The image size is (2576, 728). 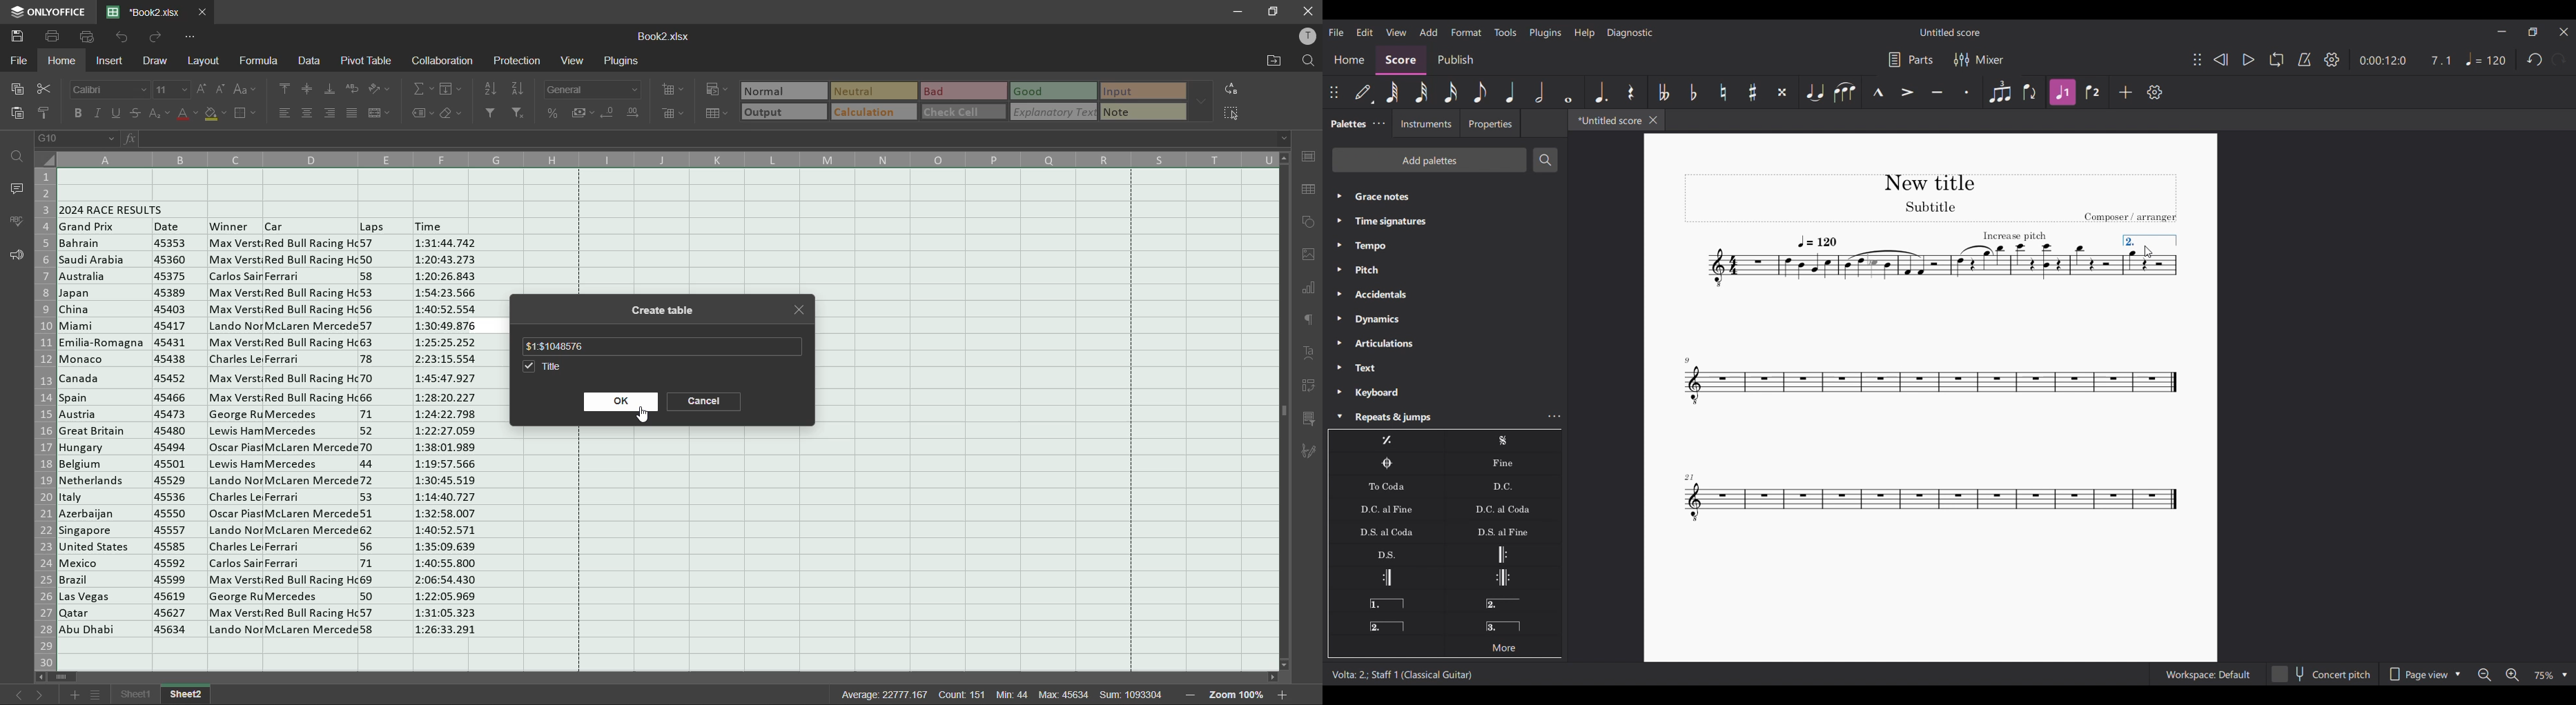 What do you see at coordinates (306, 113) in the screenshot?
I see `align center` at bounding box center [306, 113].